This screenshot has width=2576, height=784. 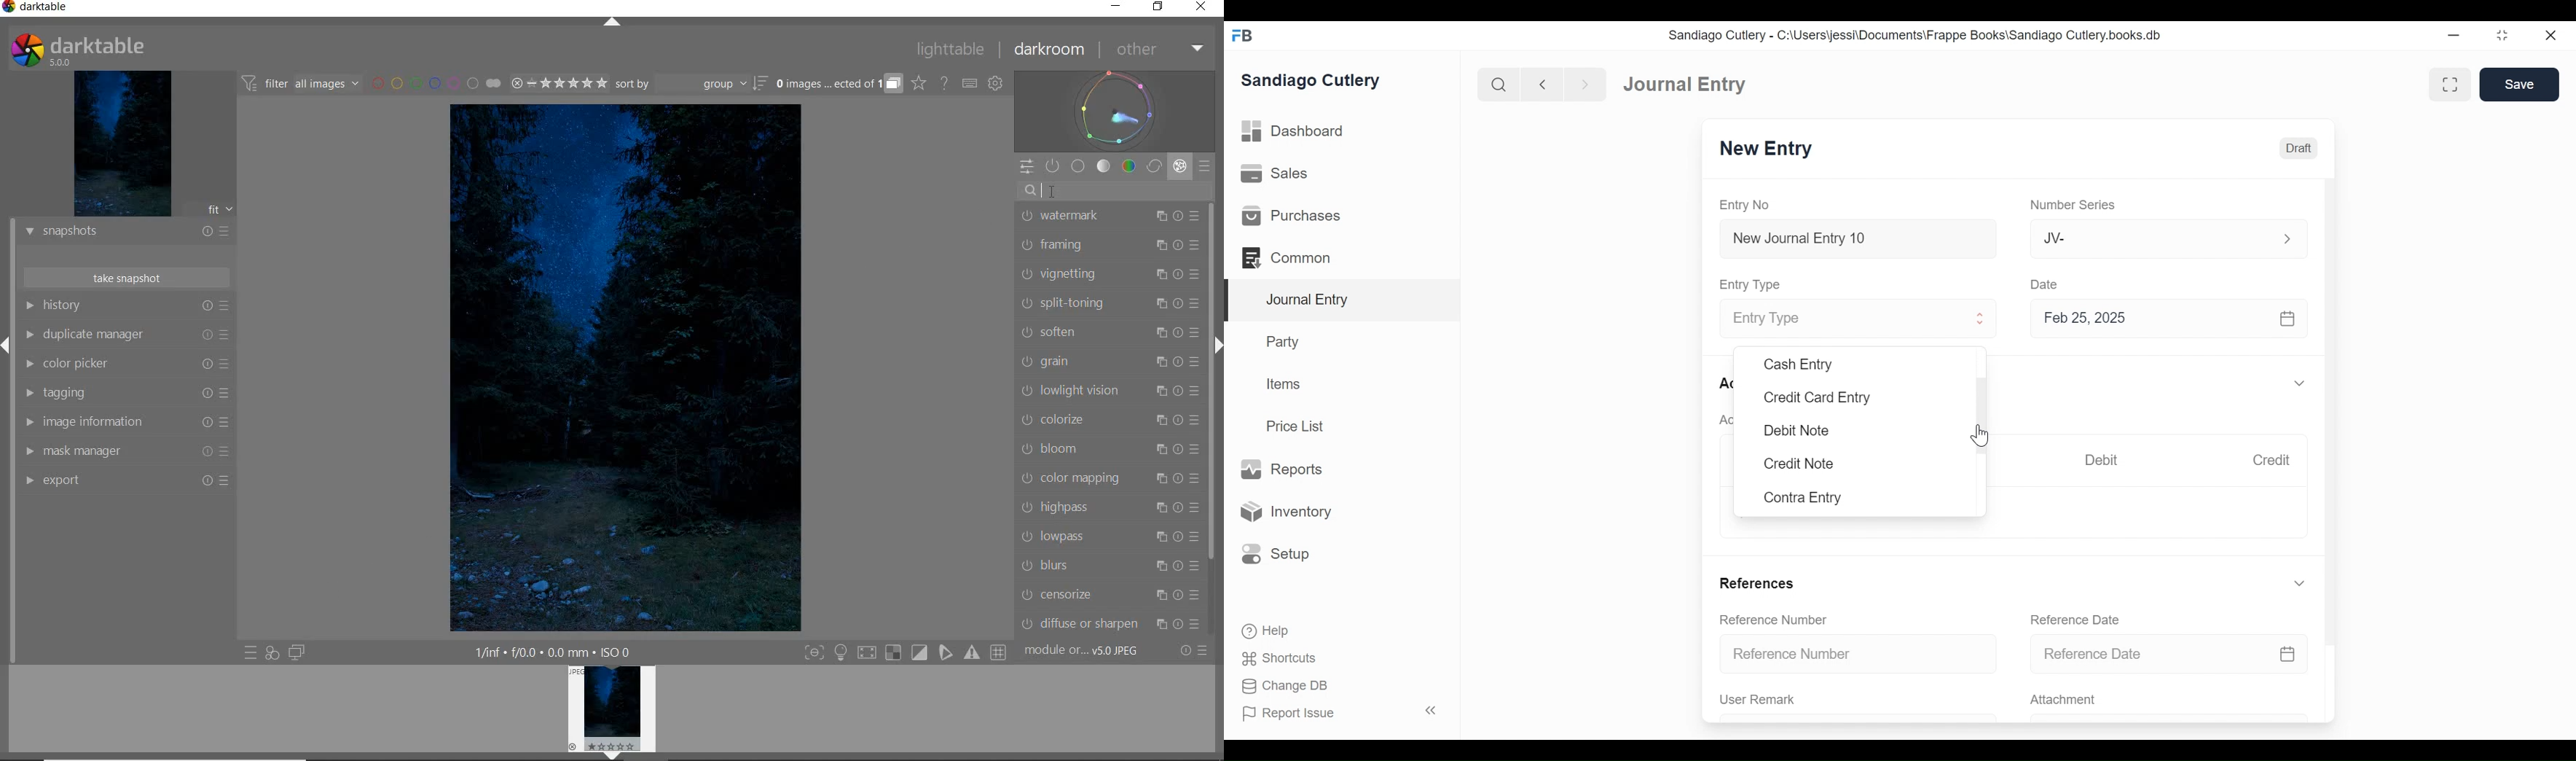 What do you see at coordinates (1770, 150) in the screenshot?
I see `New Entry` at bounding box center [1770, 150].